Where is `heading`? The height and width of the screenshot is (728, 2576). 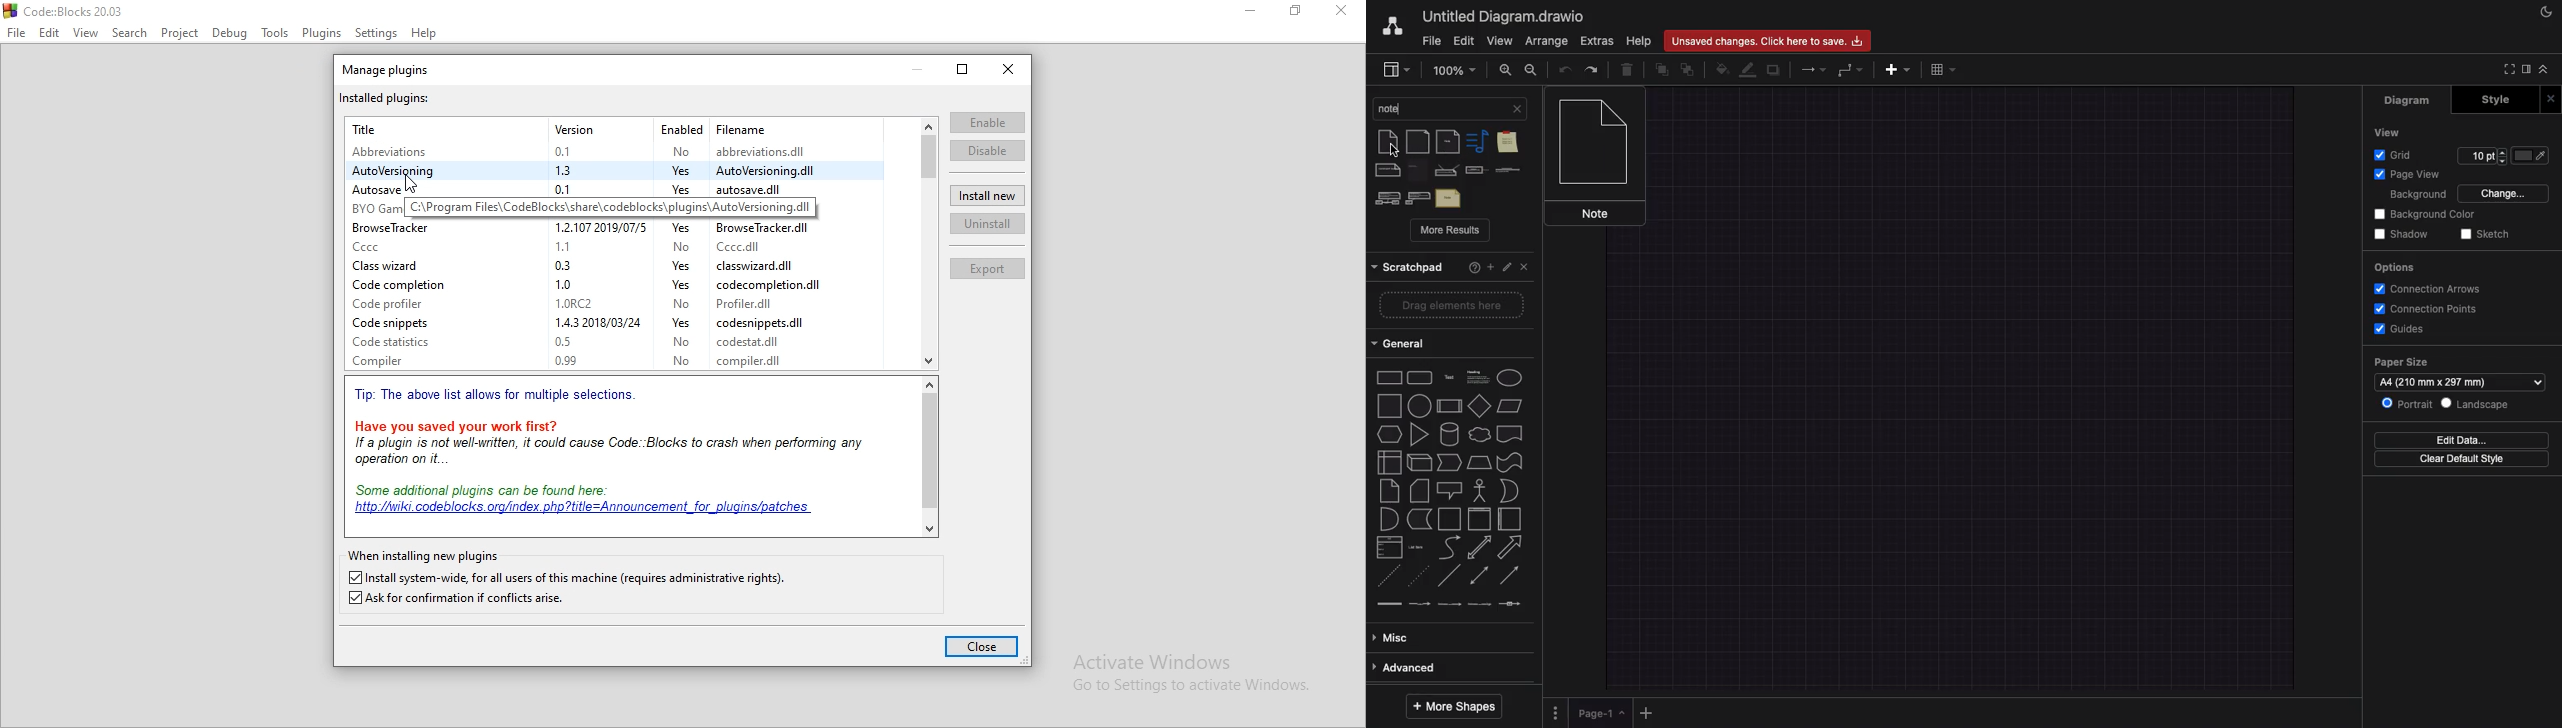
heading is located at coordinates (1477, 376).